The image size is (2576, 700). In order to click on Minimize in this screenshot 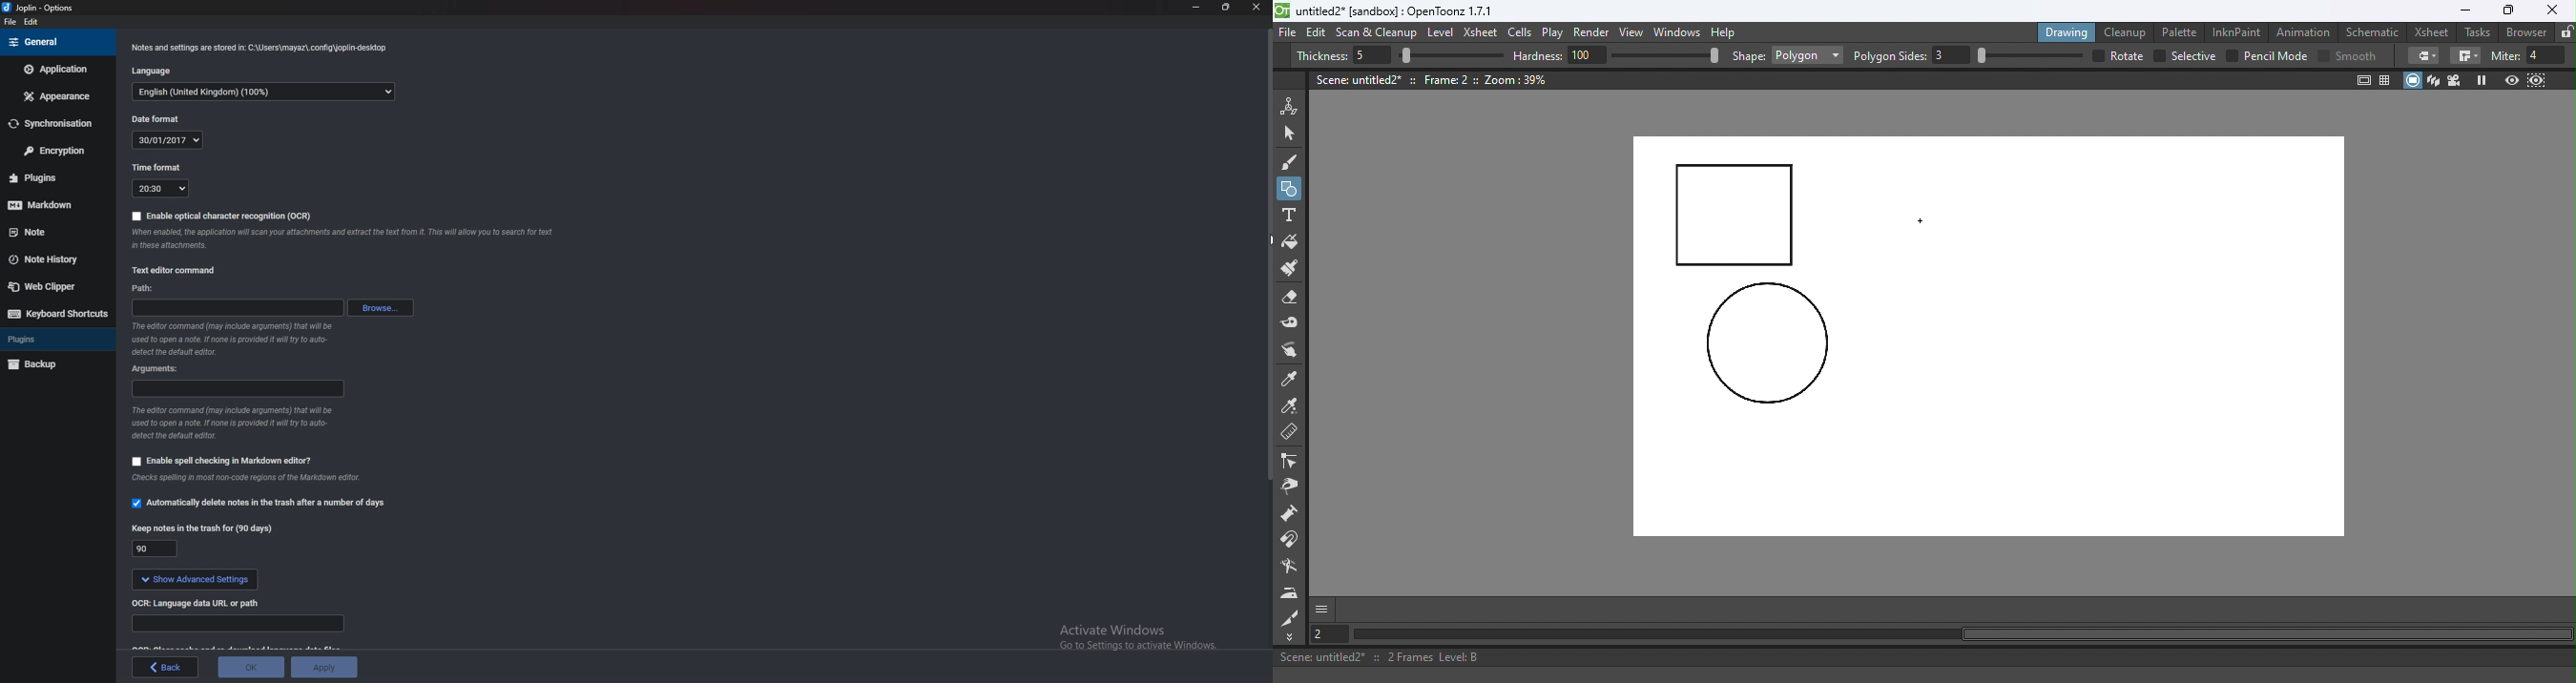, I will do `click(2464, 10)`.